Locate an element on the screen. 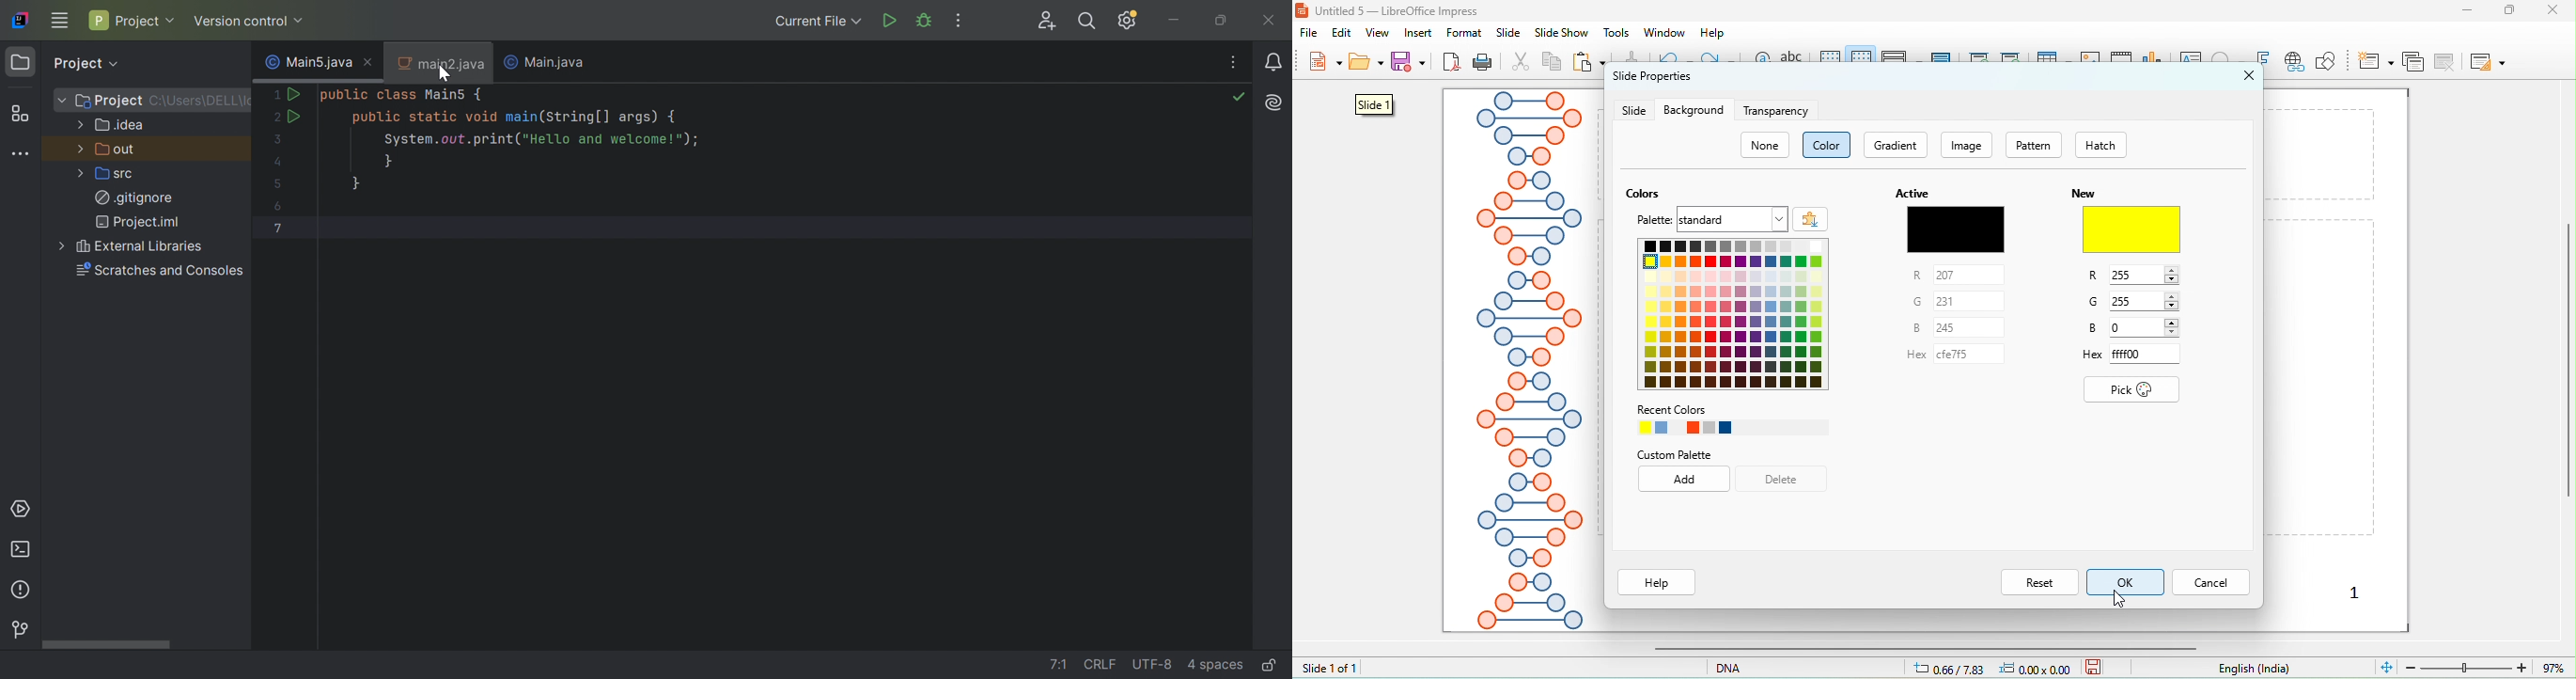 The image size is (2576, 700). add colors is located at coordinates (1811, 218).